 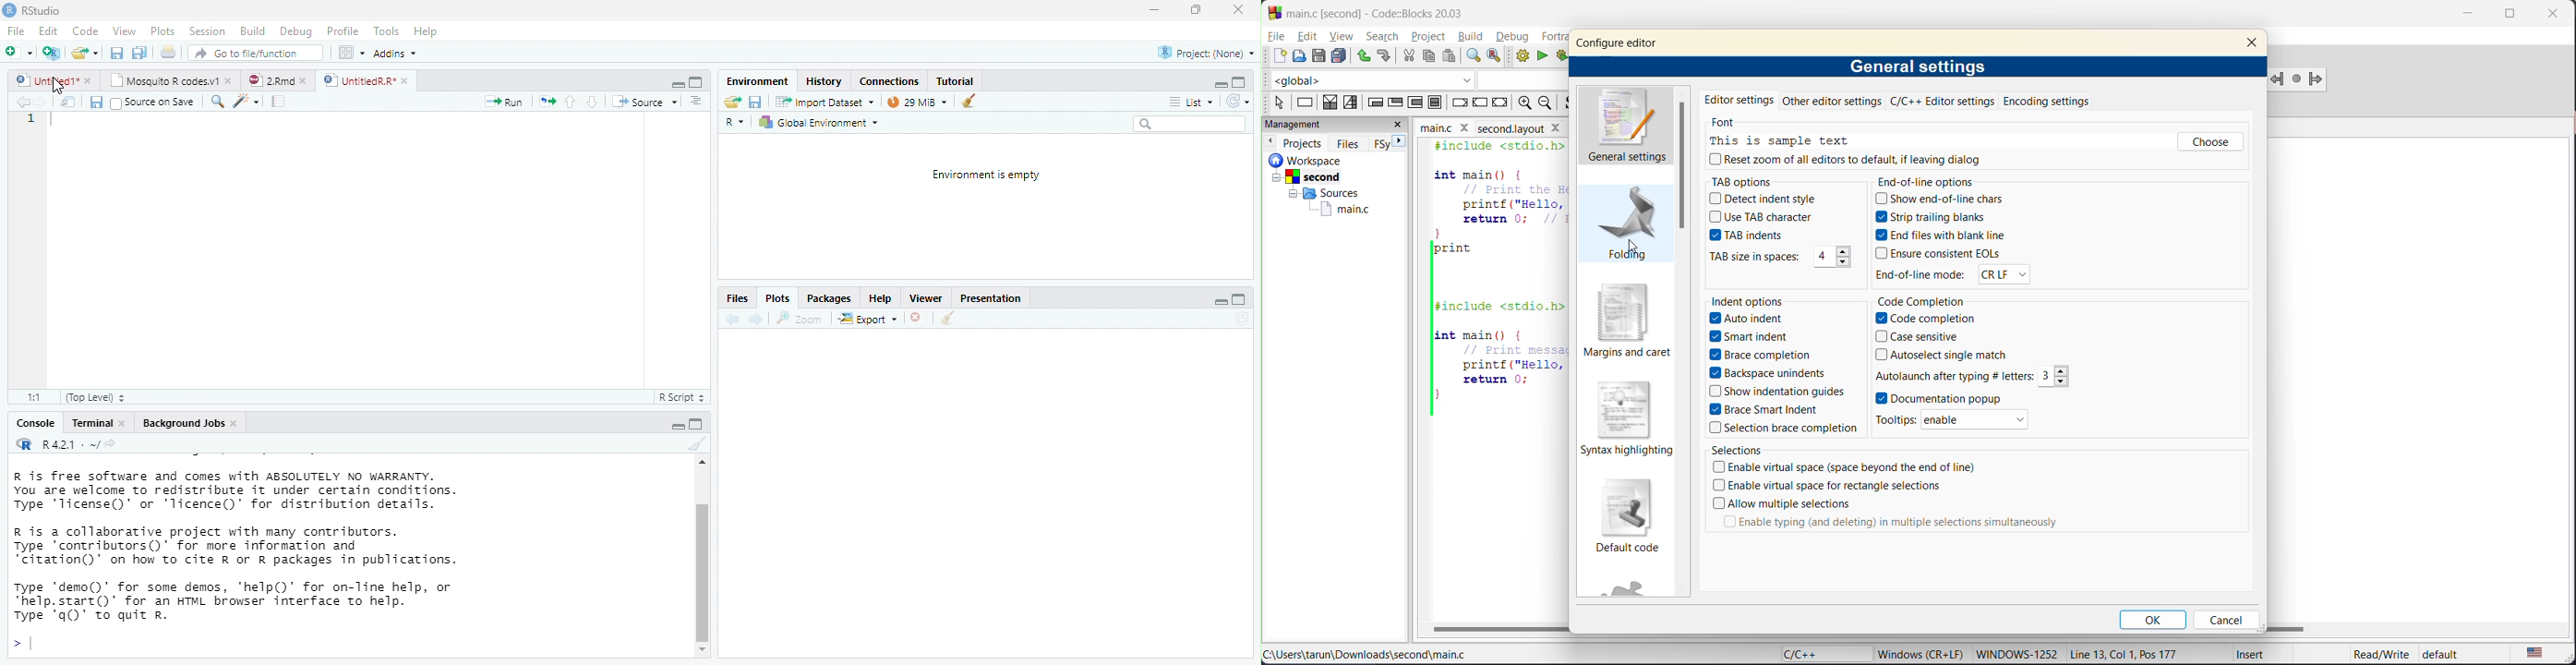 What do you see at coordinates (357, 80) in the screenshot?
I see `UntitiedR.R"` at bounding box center [357, 80].